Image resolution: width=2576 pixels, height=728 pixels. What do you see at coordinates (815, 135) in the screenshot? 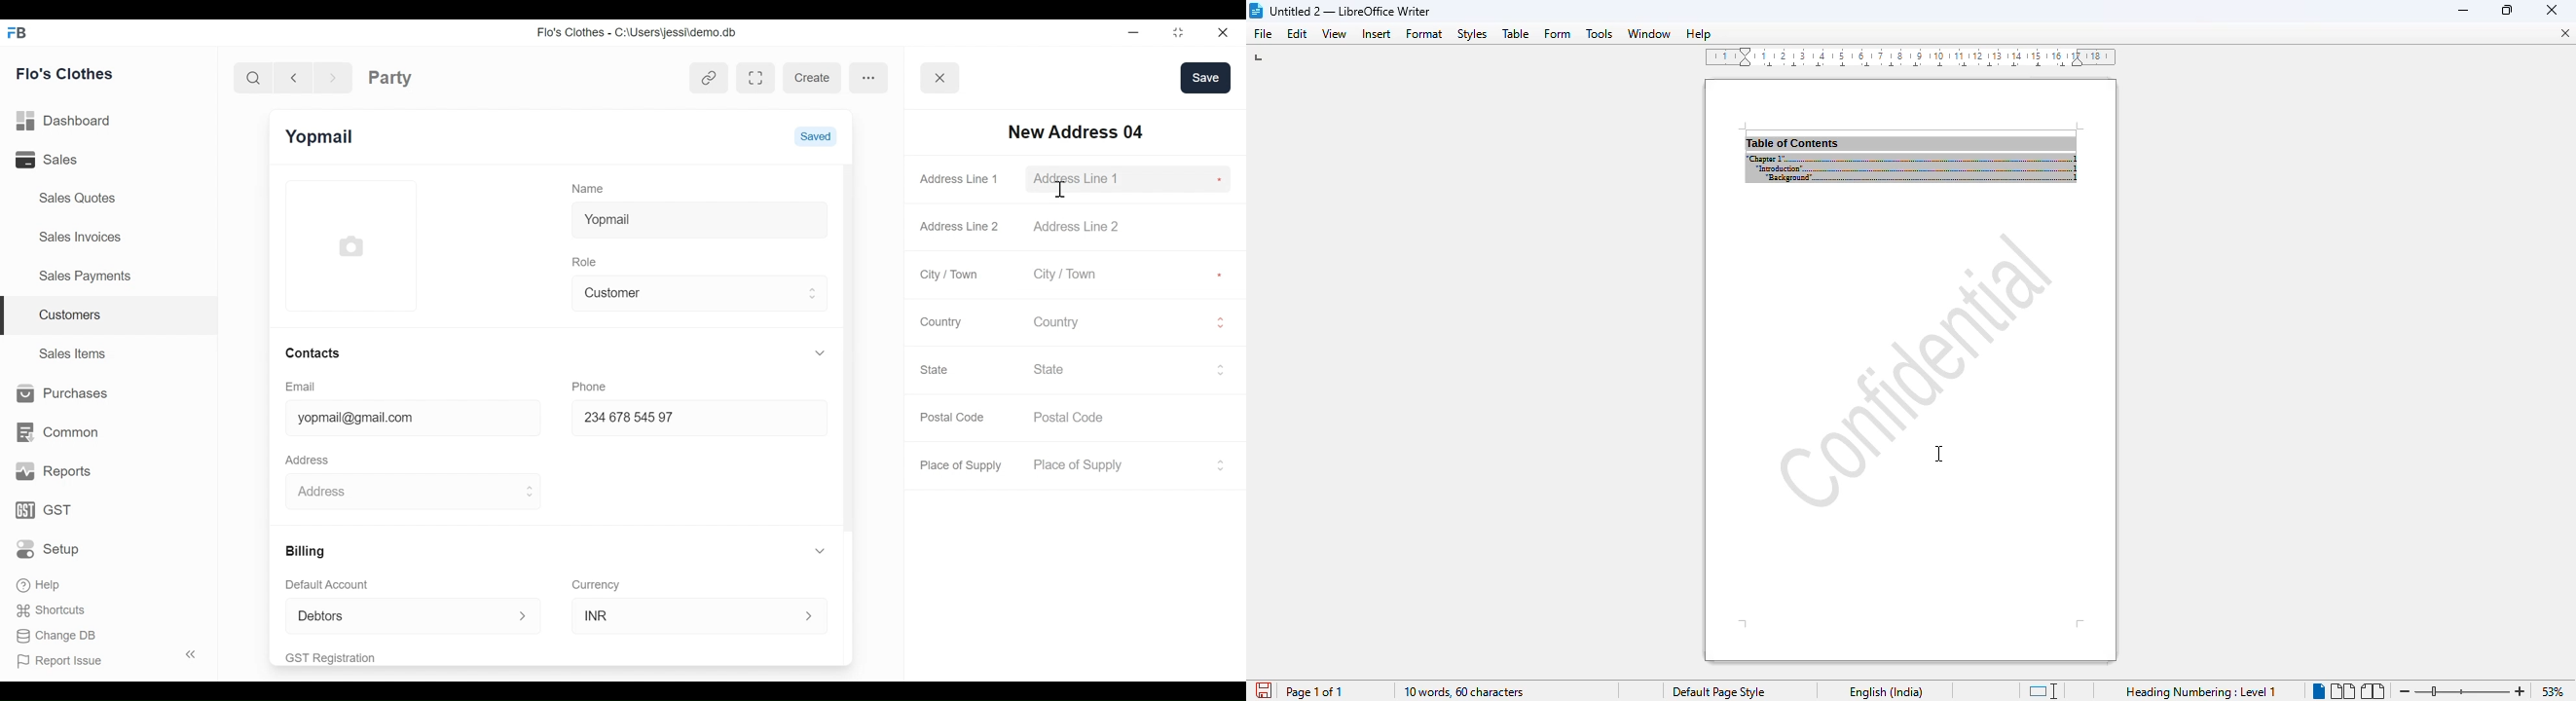
I see `Saved` at bounding box center [815, 135].